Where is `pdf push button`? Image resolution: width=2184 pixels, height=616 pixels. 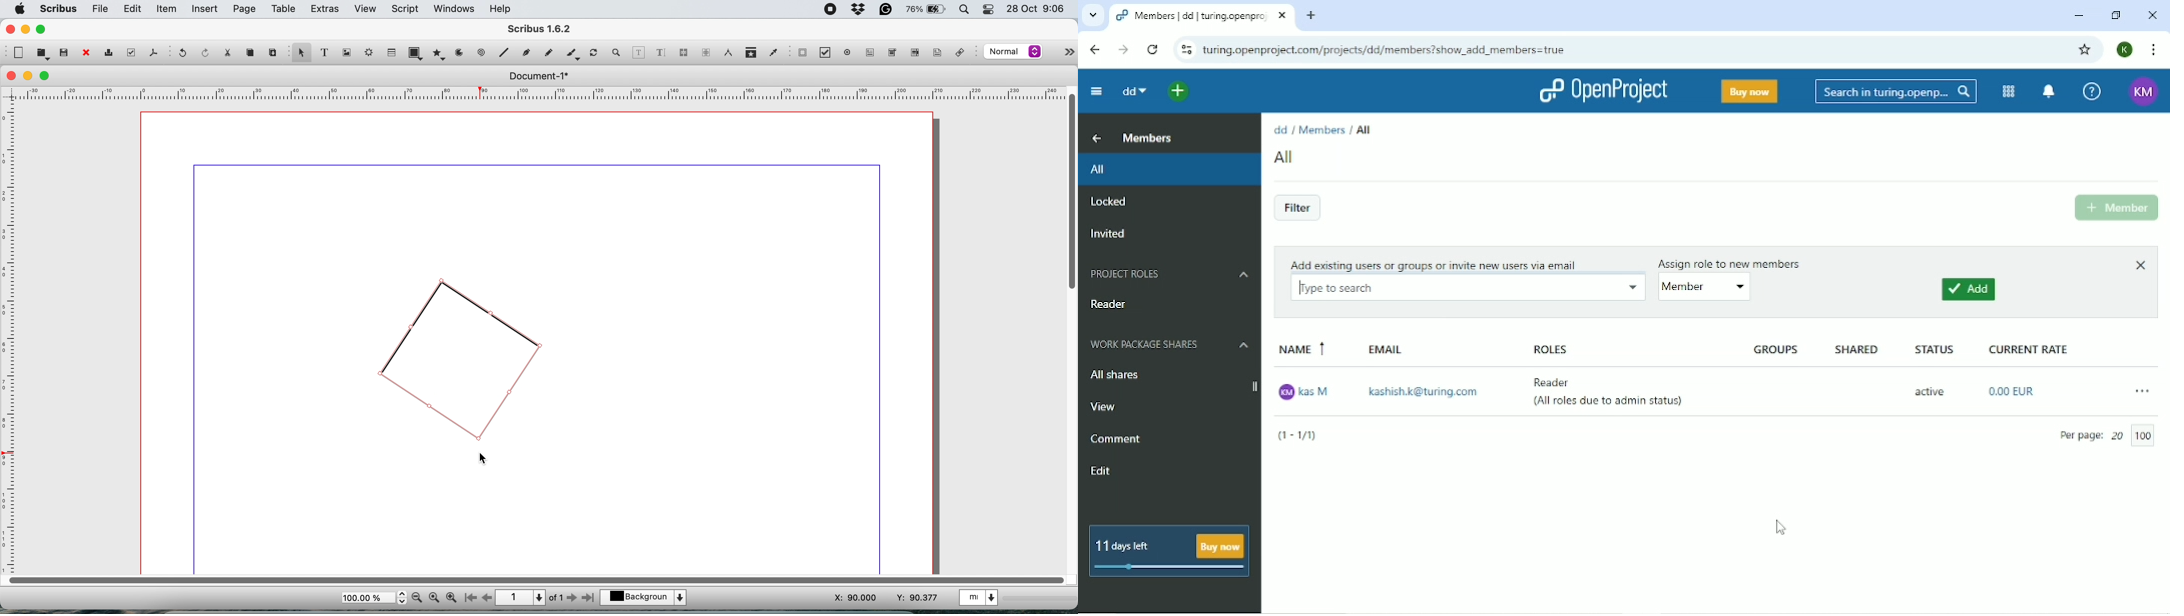 pdf push button is located at coordinates (802, 54).